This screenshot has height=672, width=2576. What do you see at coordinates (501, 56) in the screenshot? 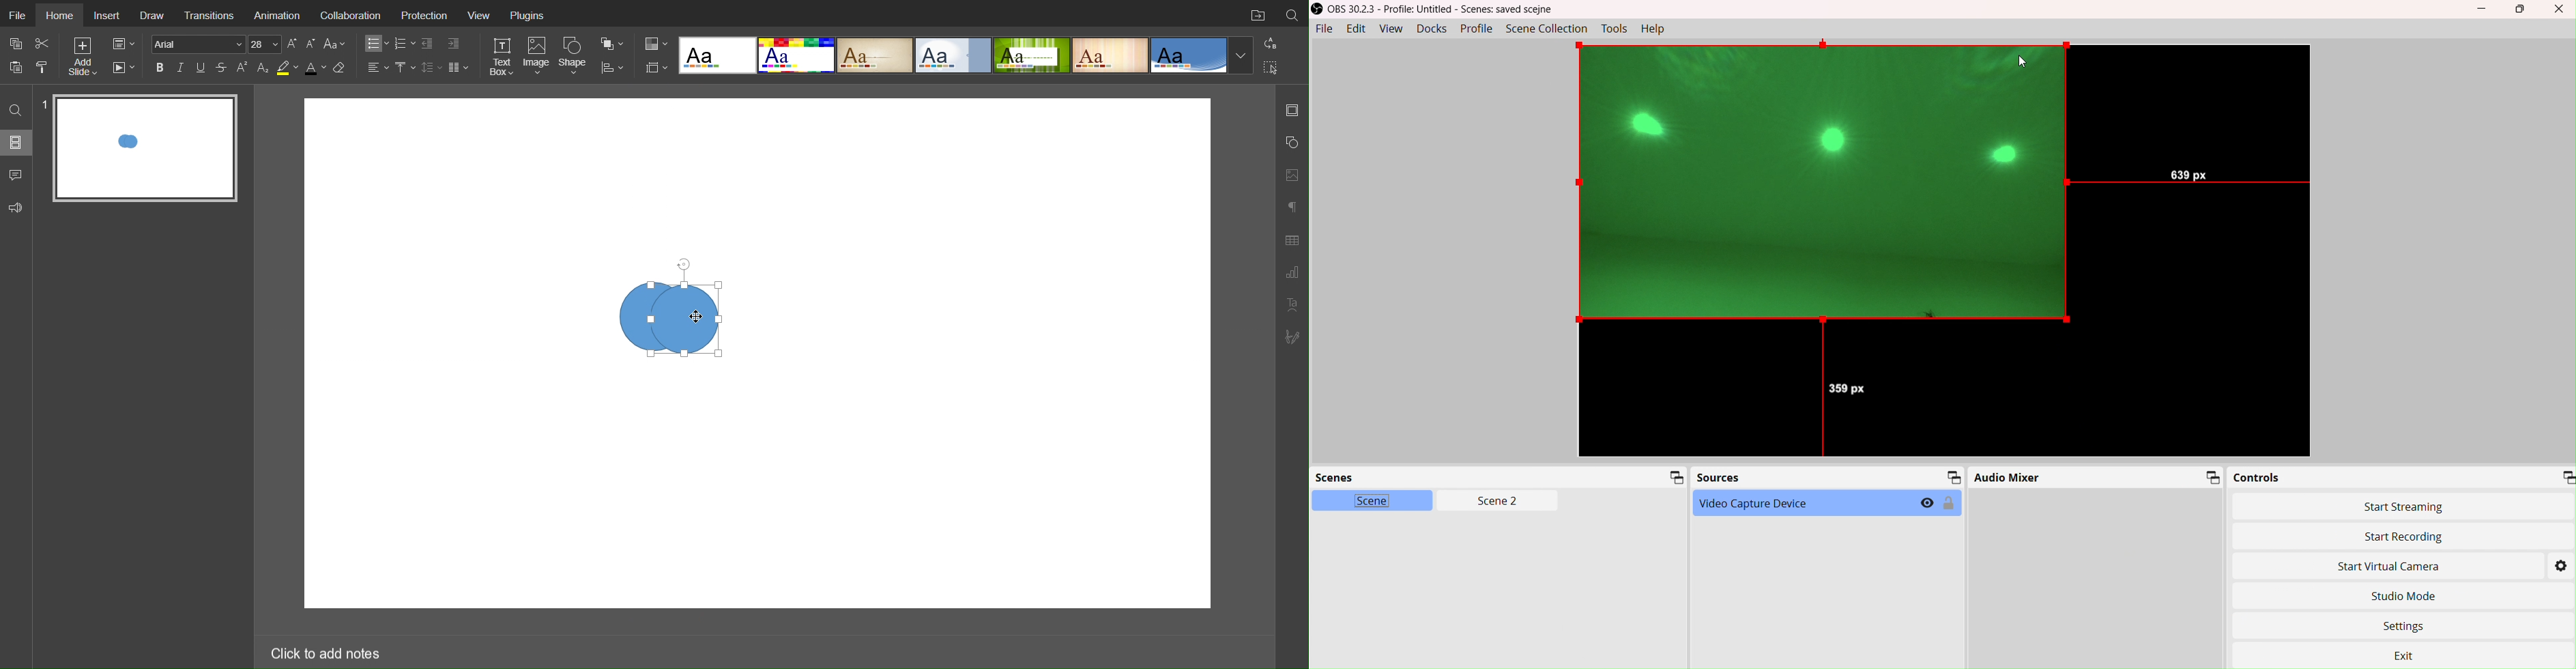
I see `Text Box` at bounding box center [501, 56].